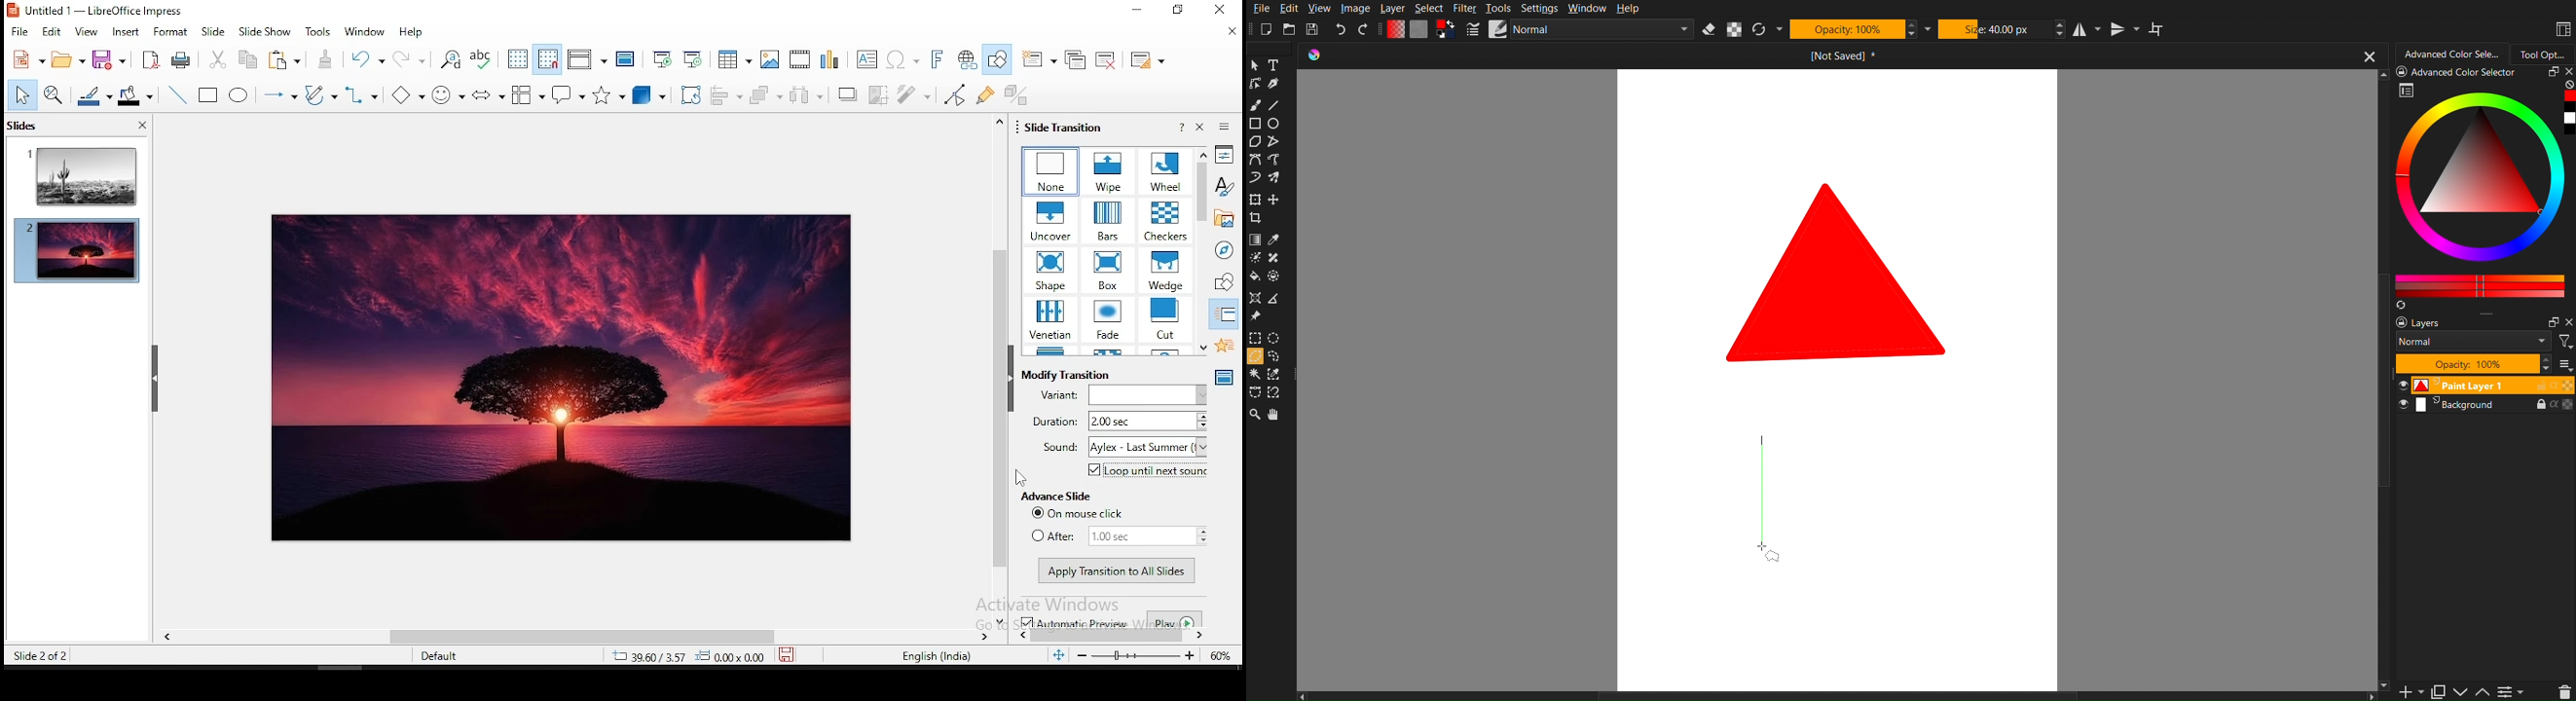 This screenshot has width=2576, height=728. What do you see at coordinates (1070, 375) in the screenshot?
I see `modify transition` at bounding box center [1070, 375].